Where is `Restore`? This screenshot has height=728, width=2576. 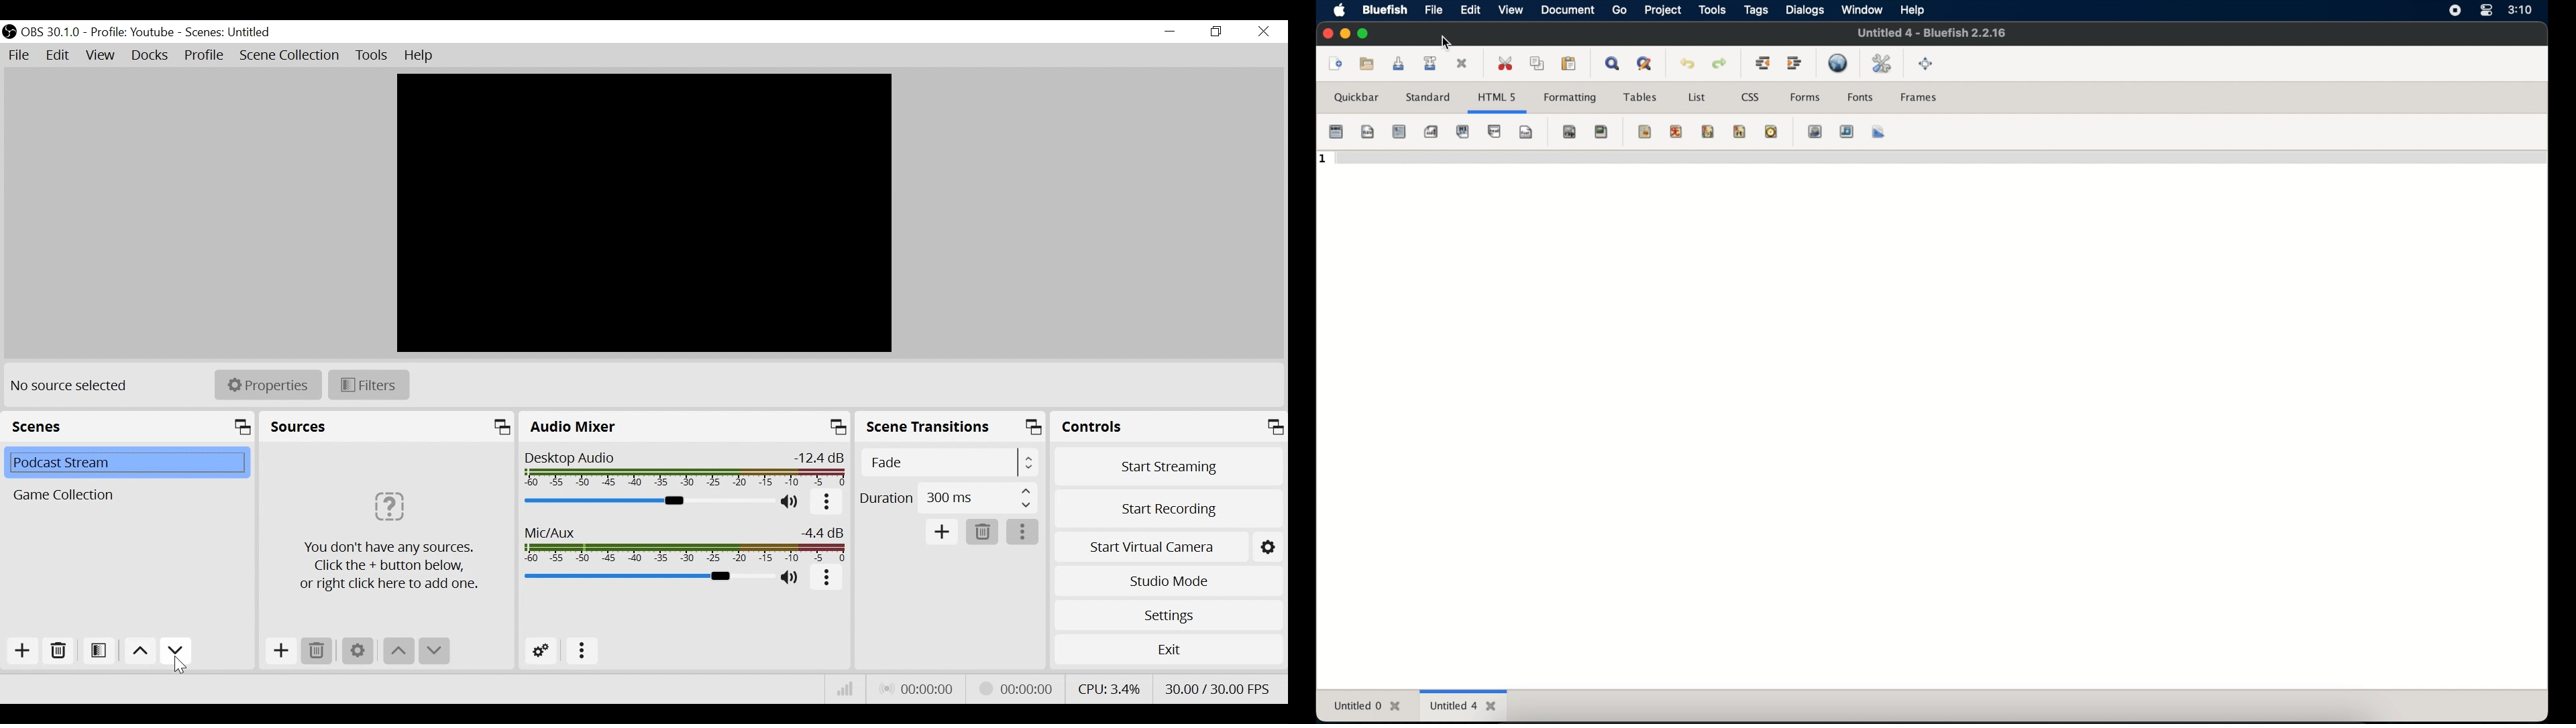
Restore is located at coordinates (1215, 32).